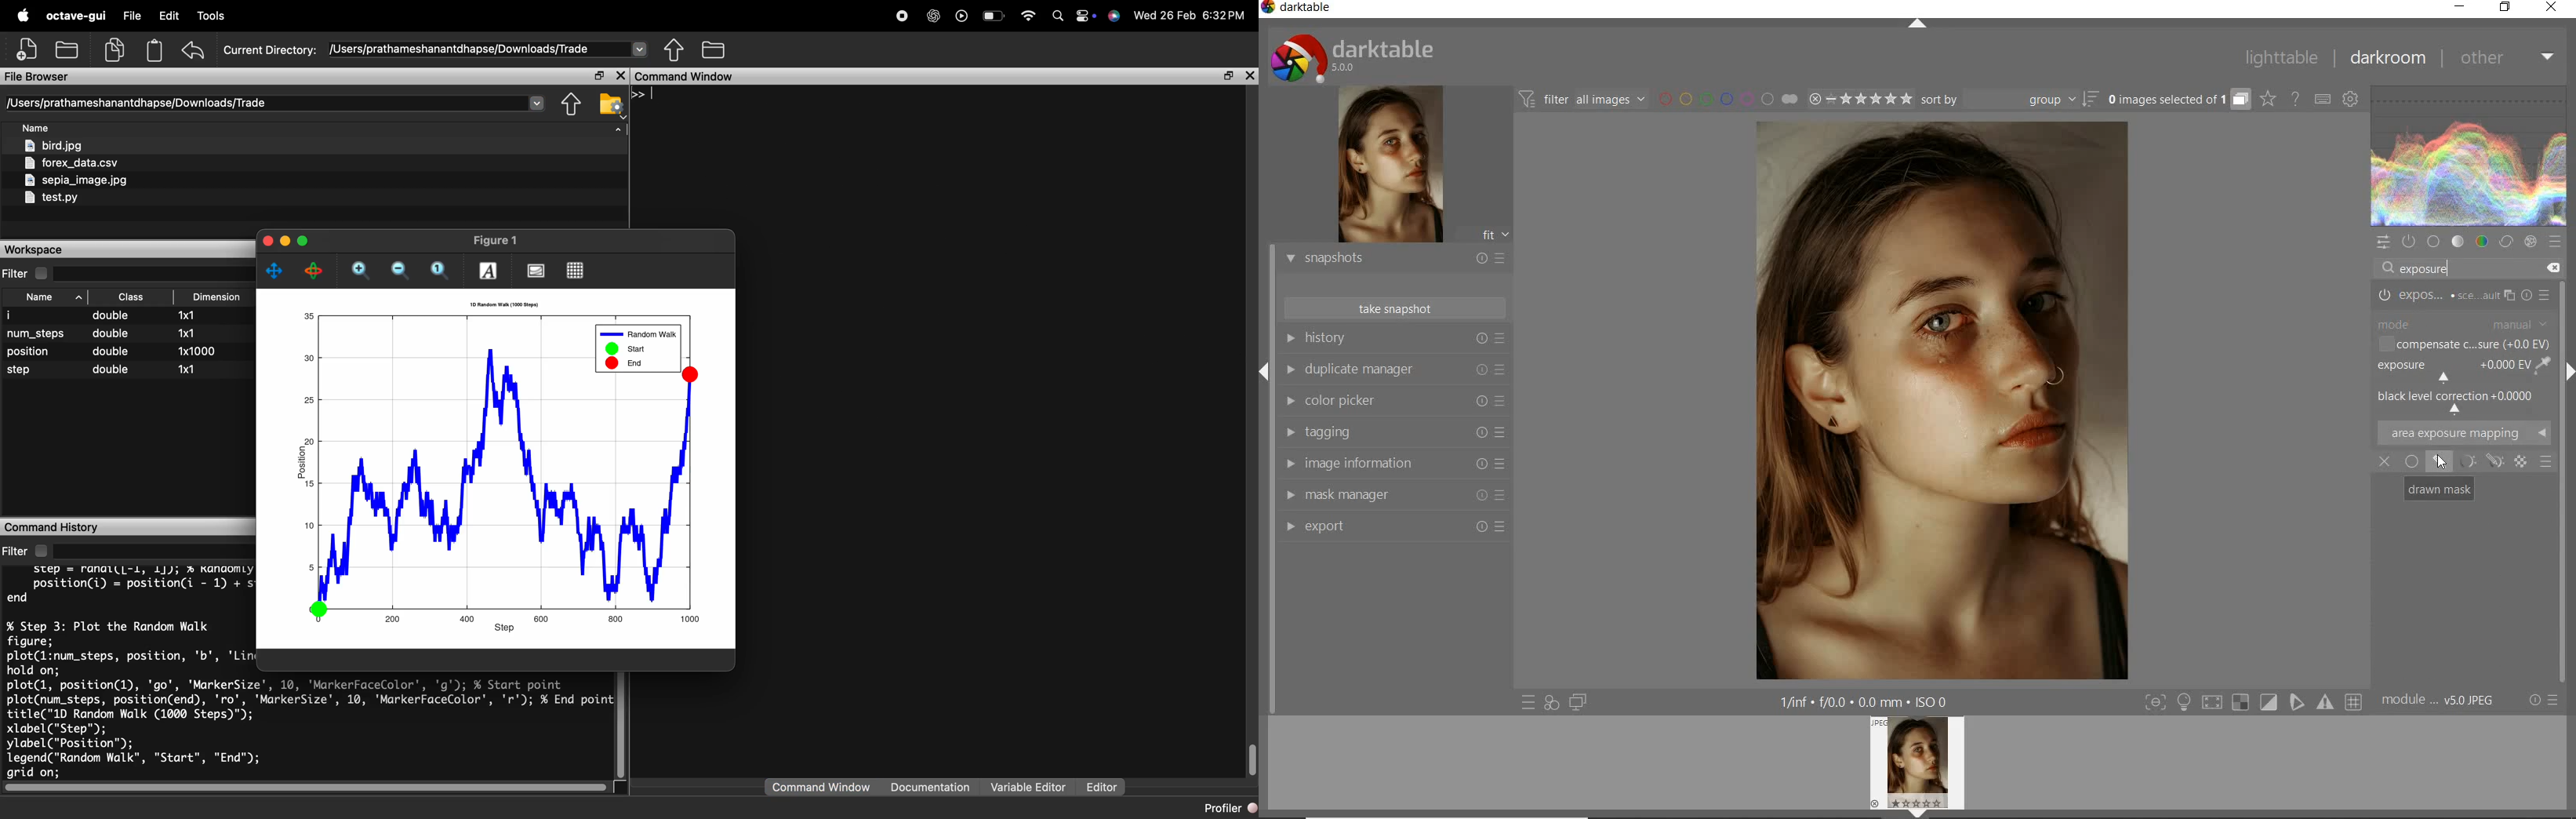  Describe the element at coordinates (1361, 56) in the screenshot. I see `system logo` at that location.